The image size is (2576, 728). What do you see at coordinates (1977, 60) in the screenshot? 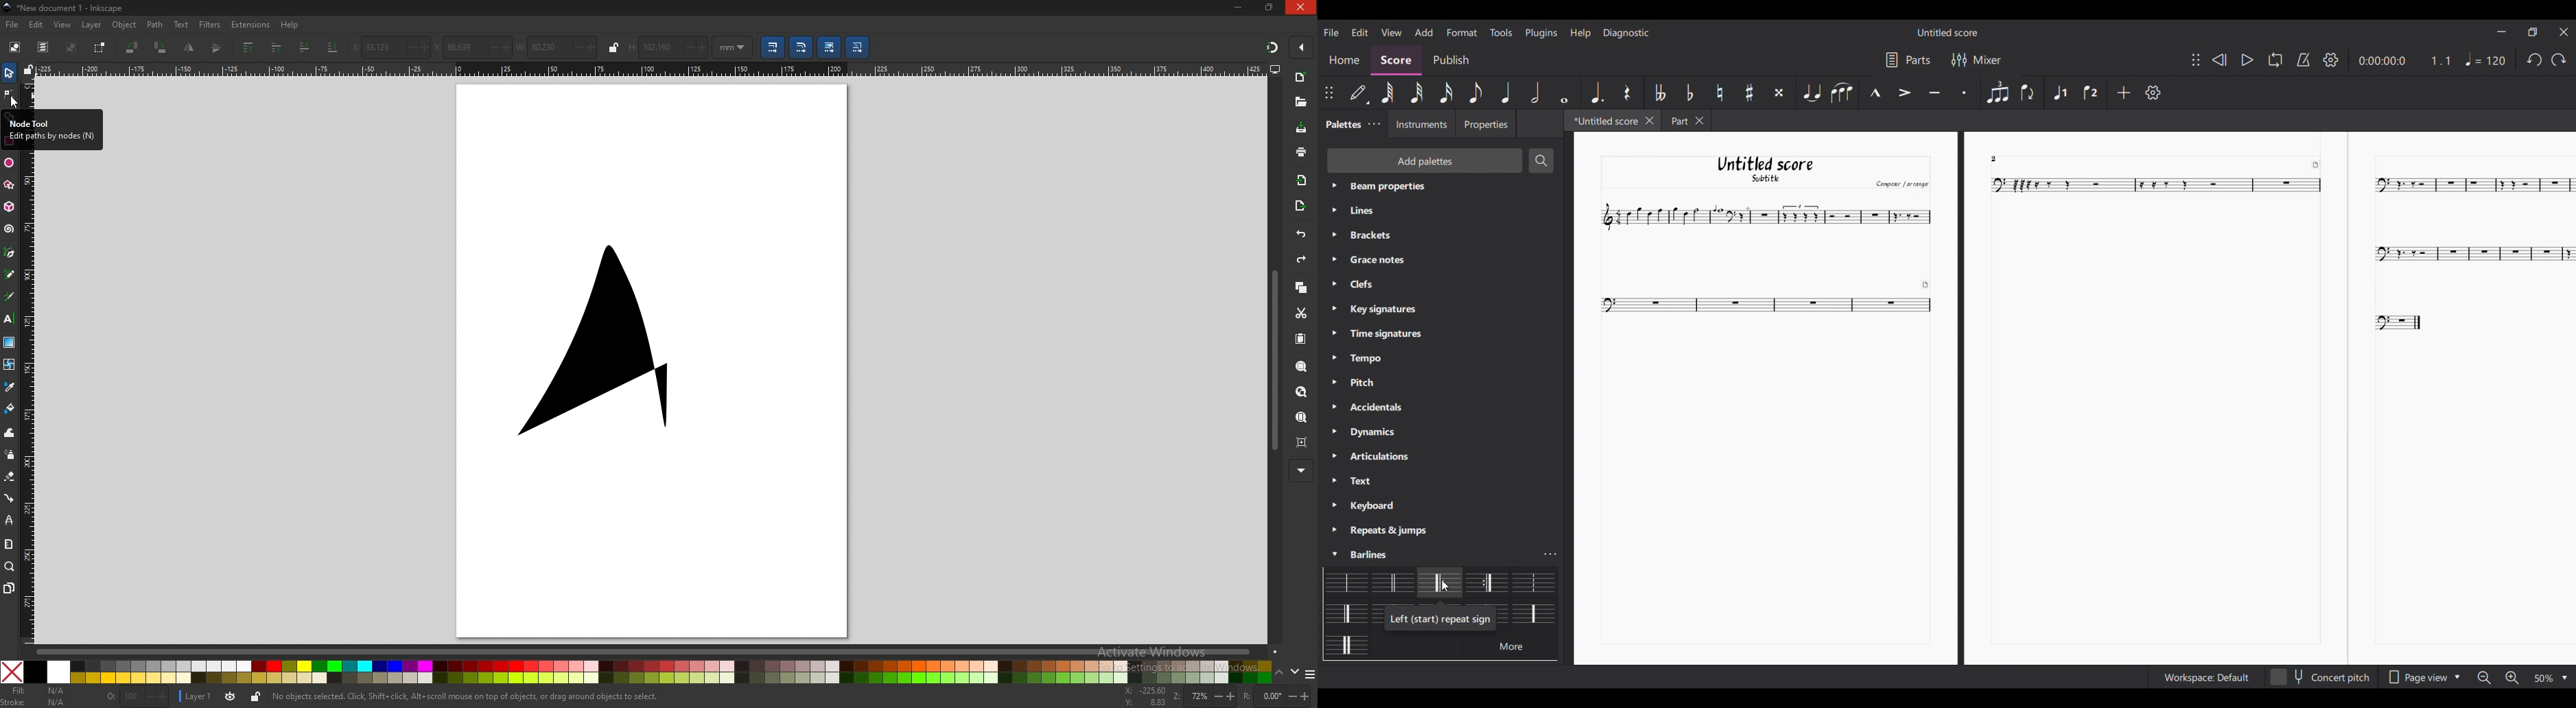
I see `Mixer settings` at bounding box center [1977, 60].